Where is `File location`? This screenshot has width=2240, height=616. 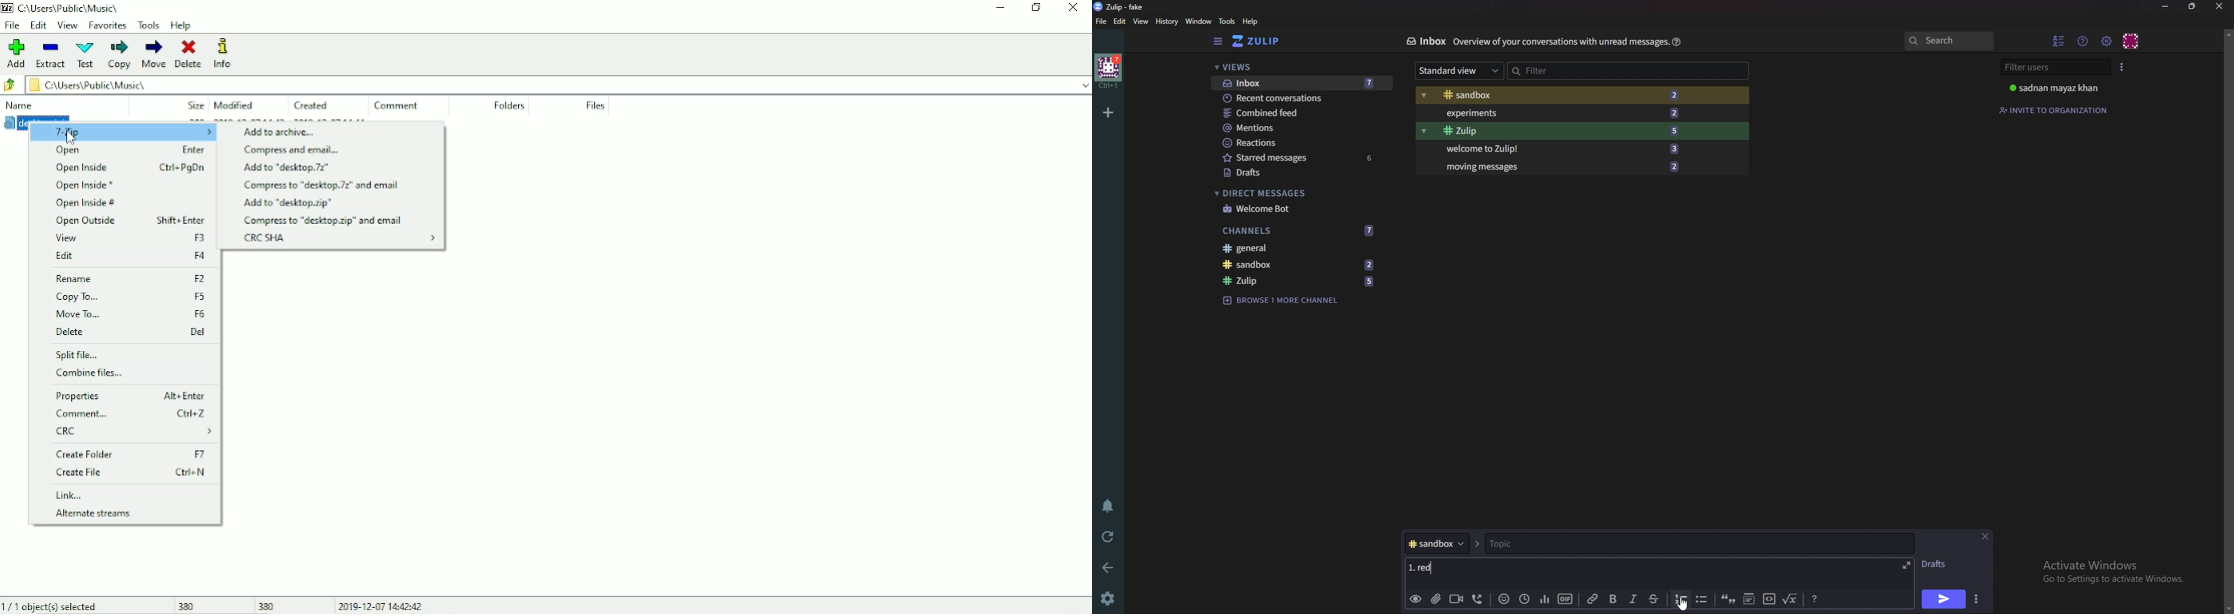
File location is located at coordinates (70, 8).